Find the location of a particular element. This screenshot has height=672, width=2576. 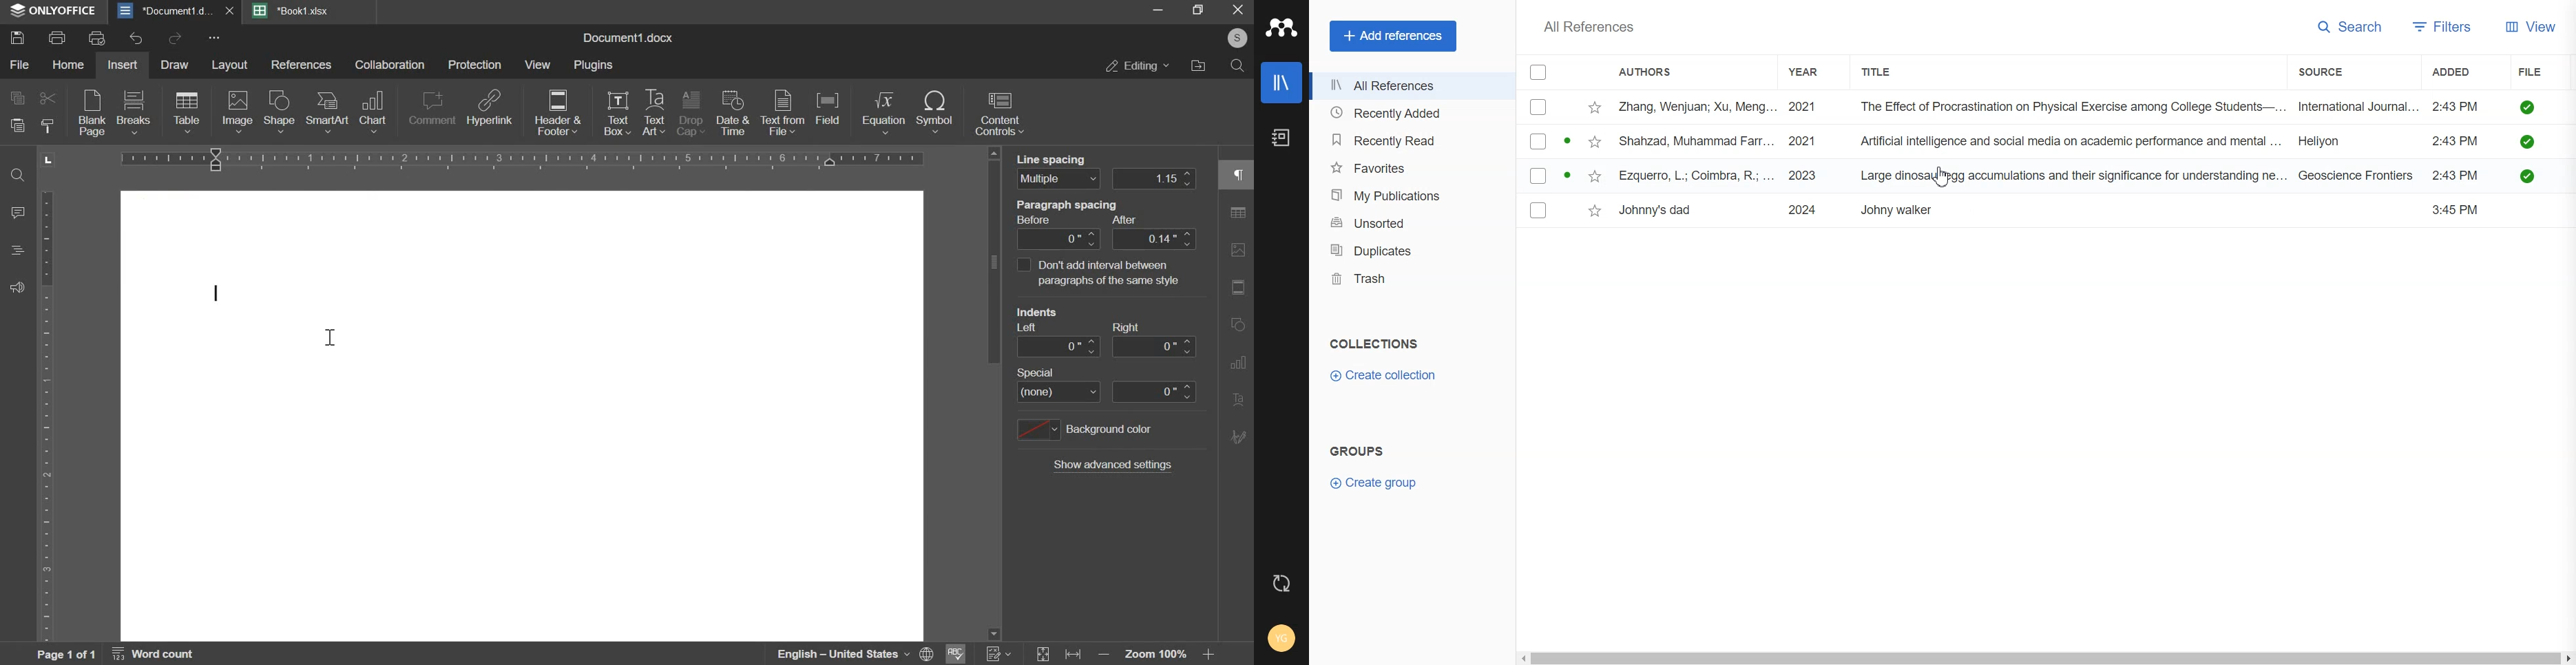

Create Group is located at coordinates (1381, 482).